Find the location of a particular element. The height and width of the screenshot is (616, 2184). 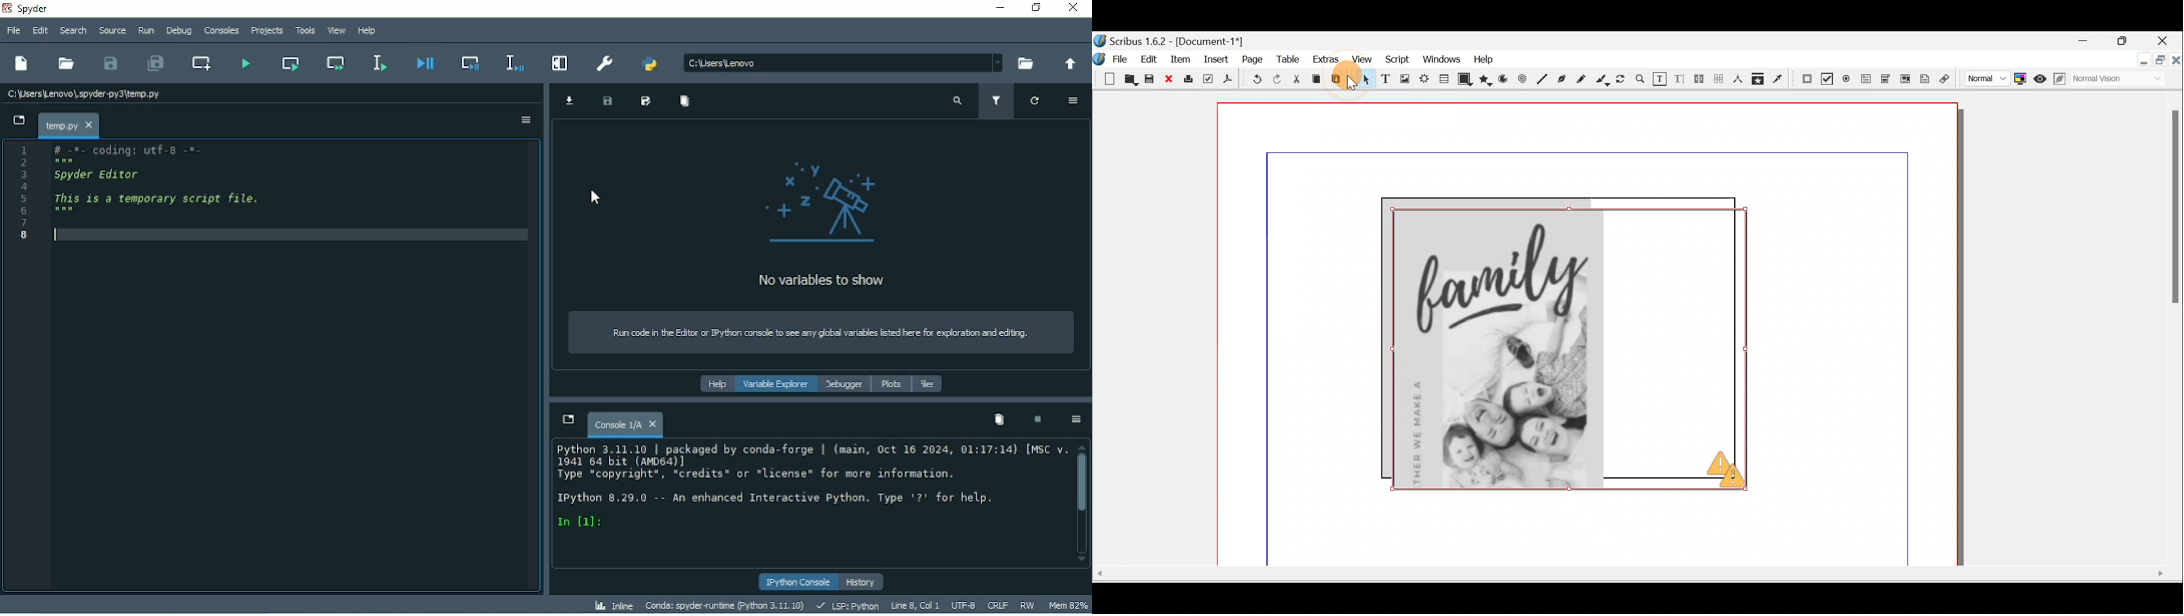

Remove all variables is located at coordinates (684, 101).